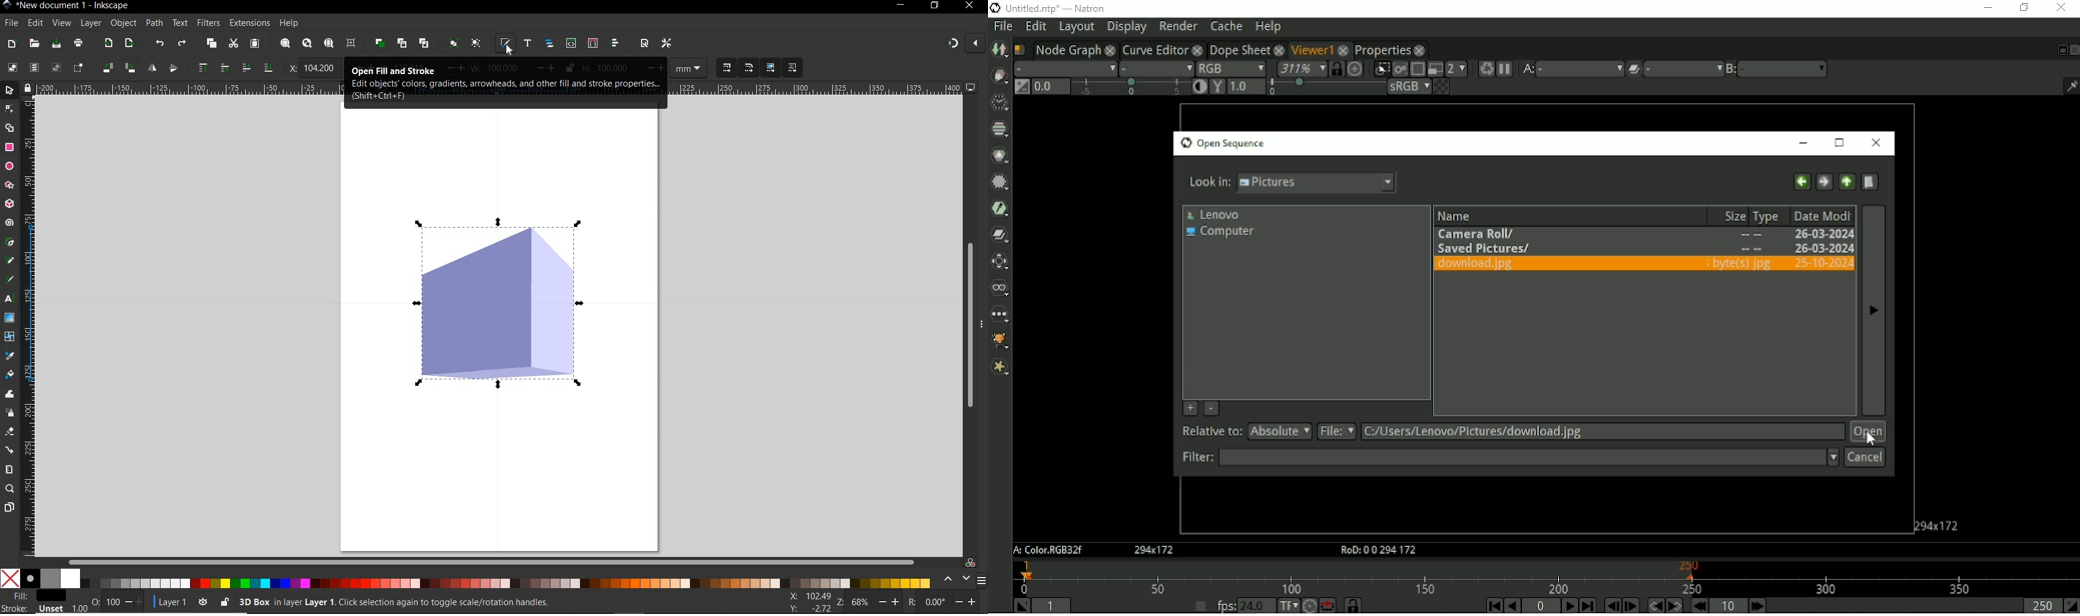 Image resolution: width=2100 pixels, height=616 pixels. I want to click on UNLINK CODE, so click(425, 44).